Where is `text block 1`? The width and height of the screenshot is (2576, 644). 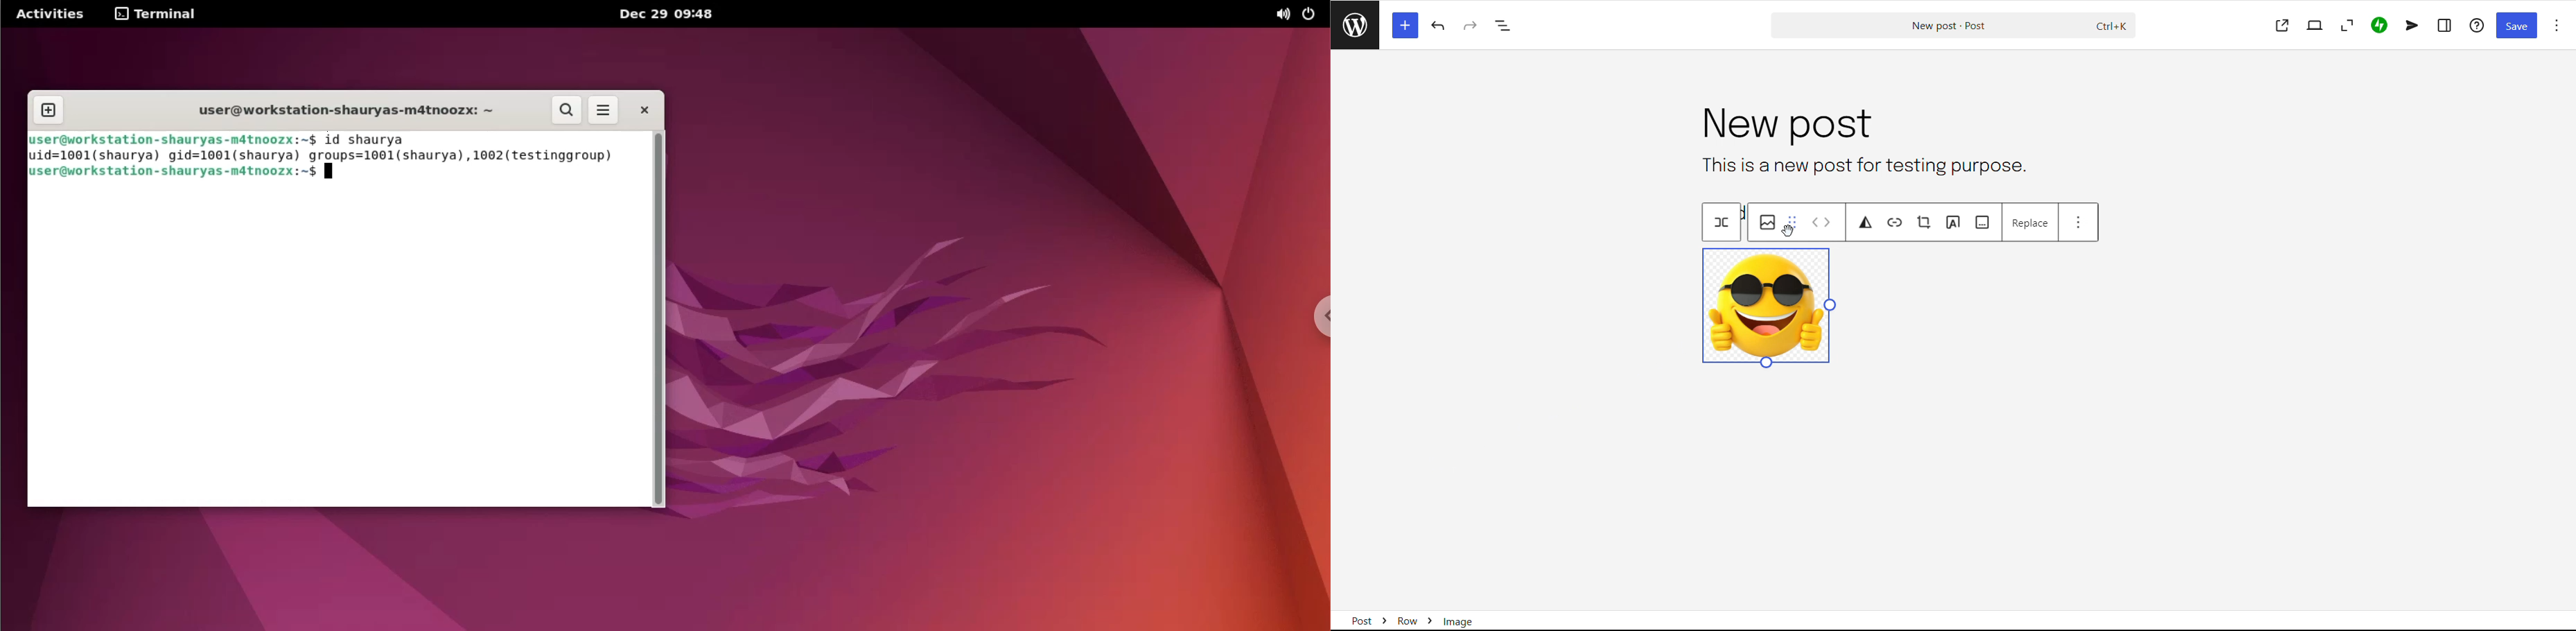
text block 1 is located at coordinates (1861, 165).